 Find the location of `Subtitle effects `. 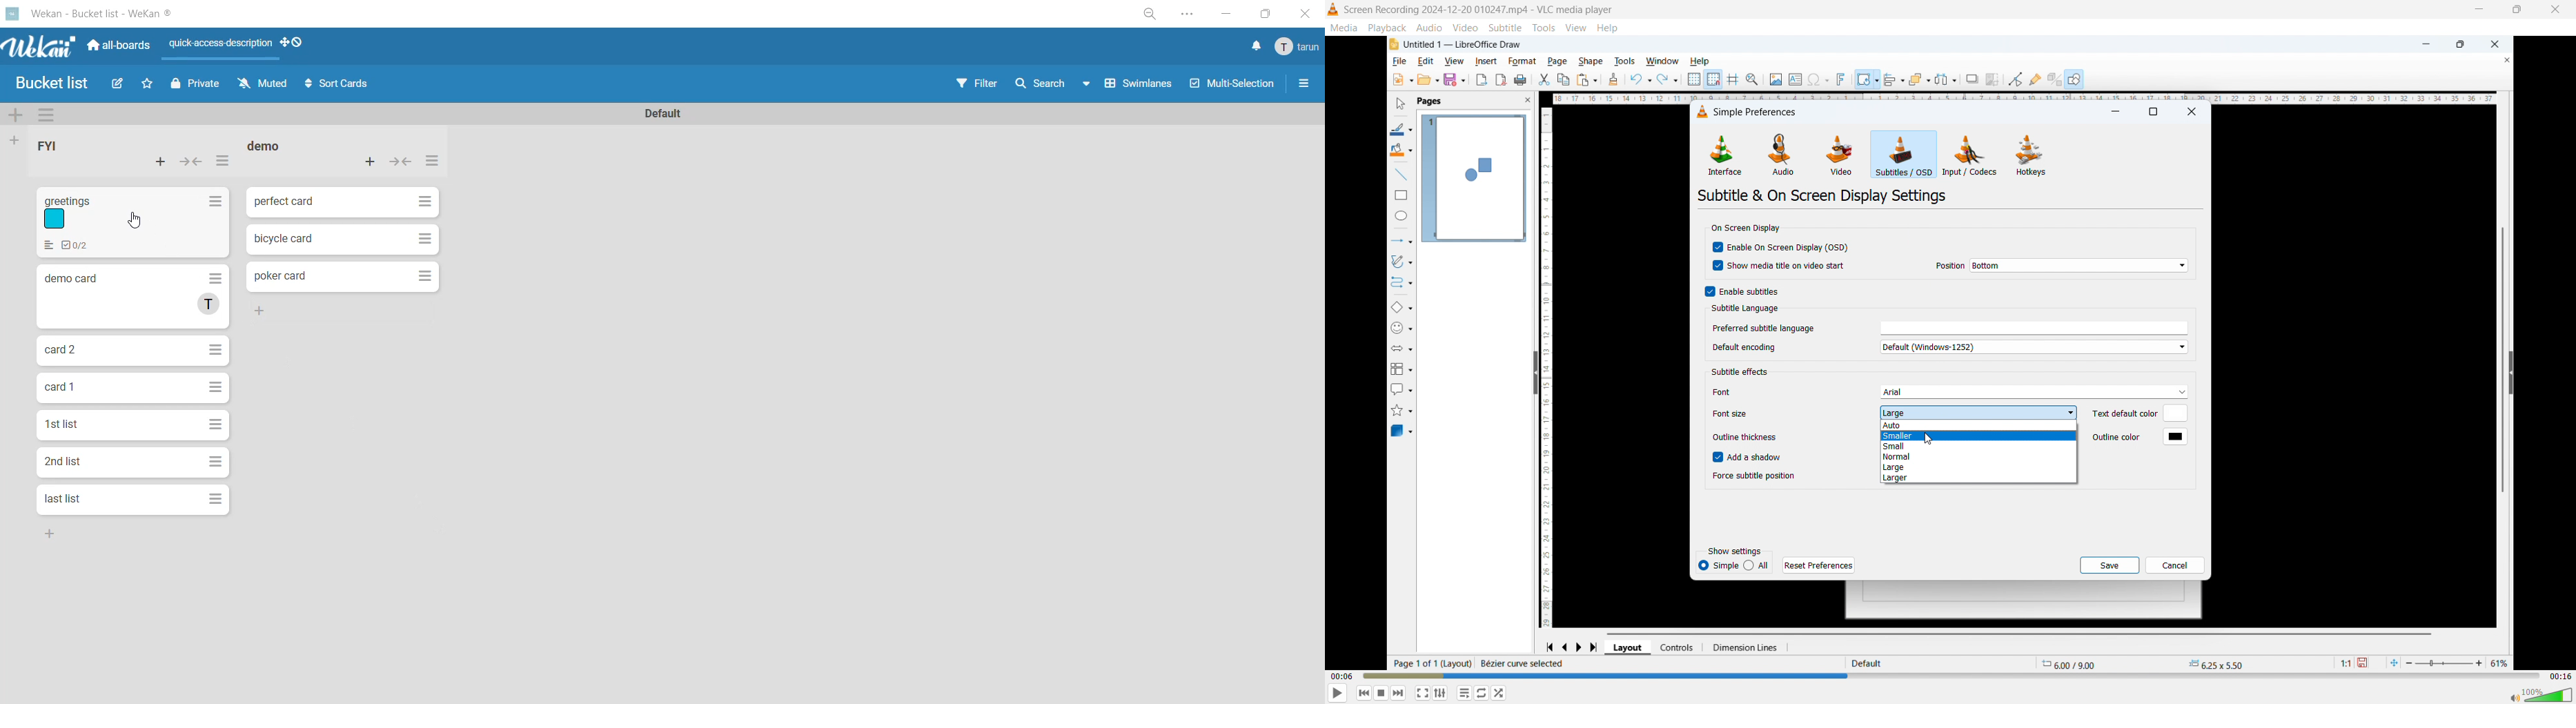

Subtitle effects  is located at coordinates (1741, 372).